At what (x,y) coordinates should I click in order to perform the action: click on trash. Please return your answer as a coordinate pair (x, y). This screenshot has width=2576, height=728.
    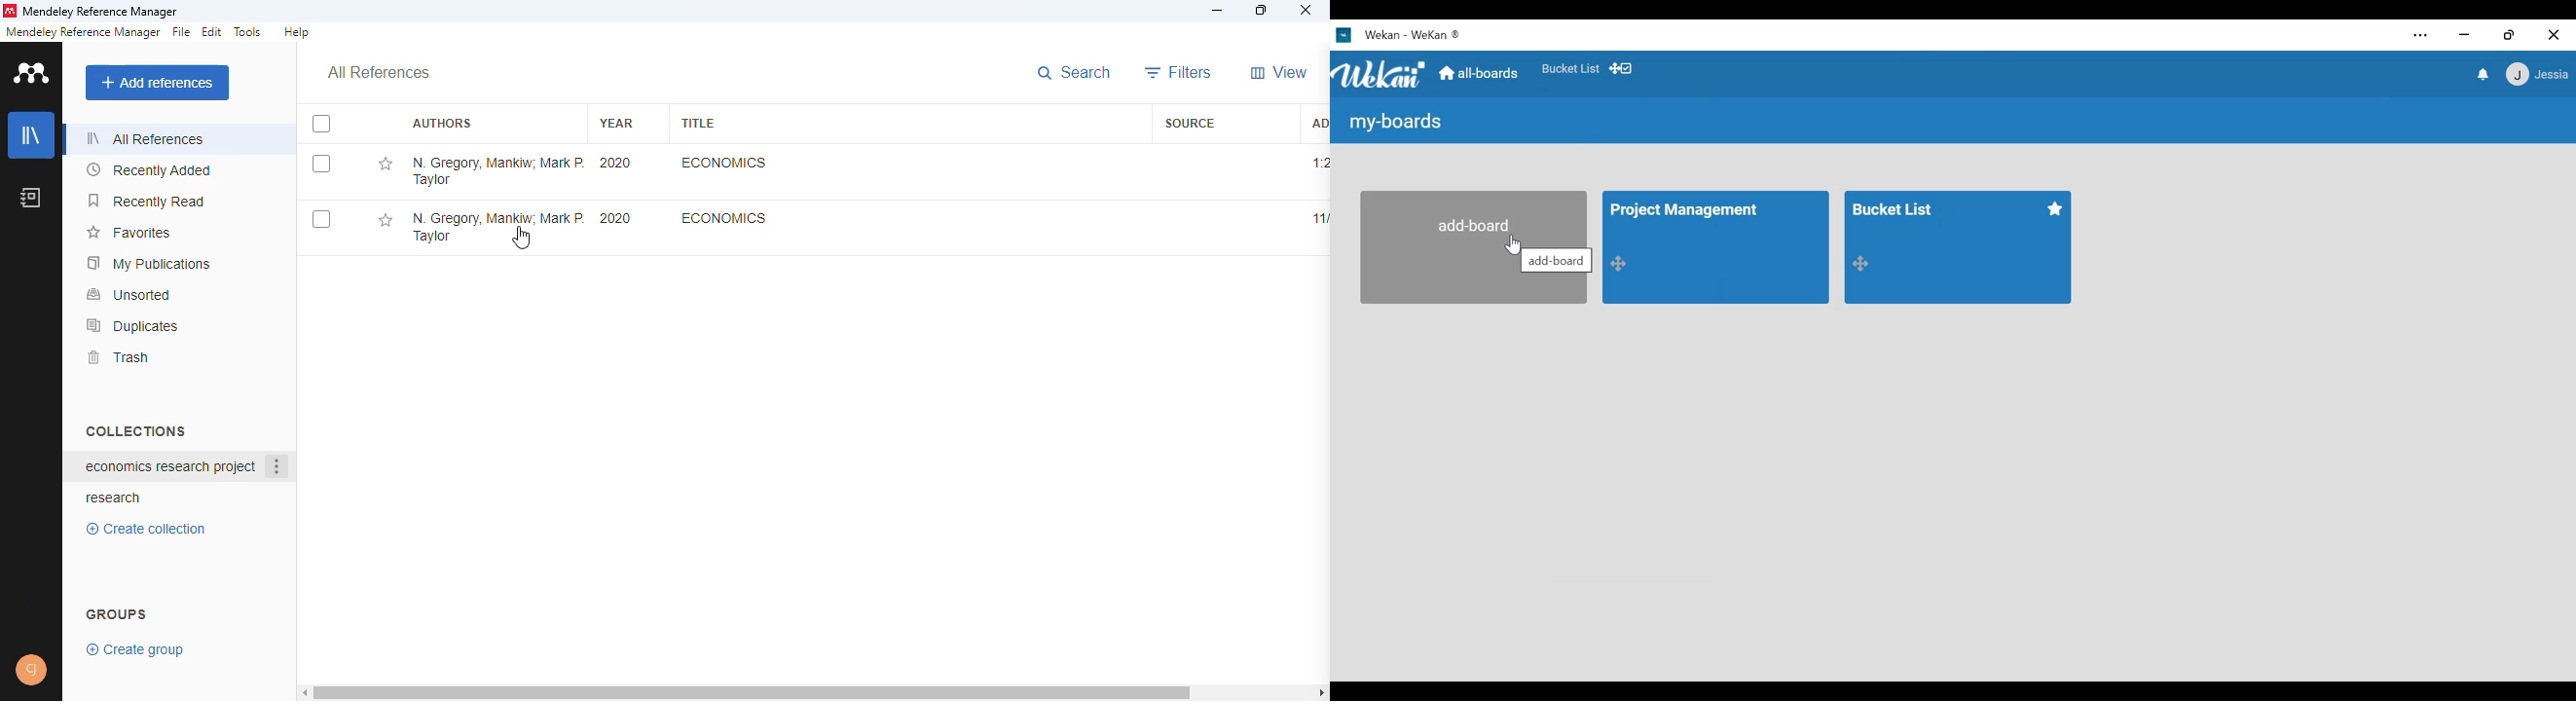
    Looking at the image, I should click on (117, 357).